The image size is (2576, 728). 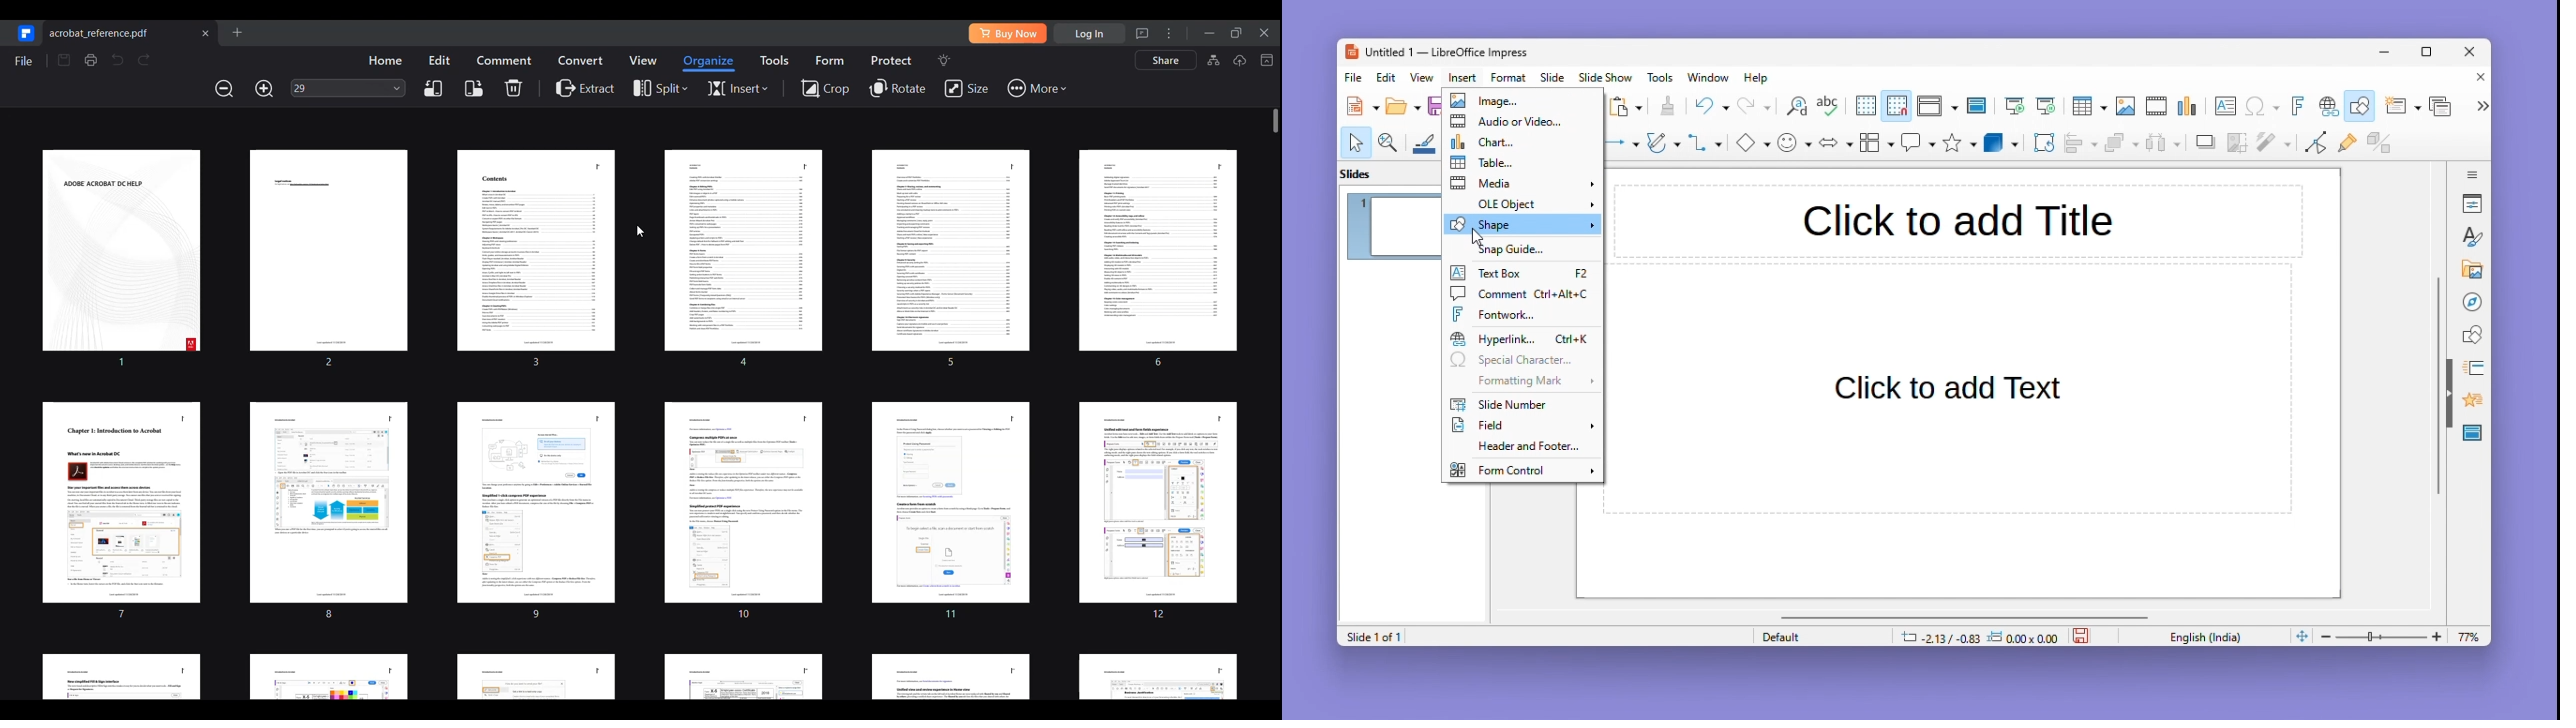 What do you see at coordinates (1819, 636) in the screenshot?
I see `Default` at bounding box center [1819, 636].